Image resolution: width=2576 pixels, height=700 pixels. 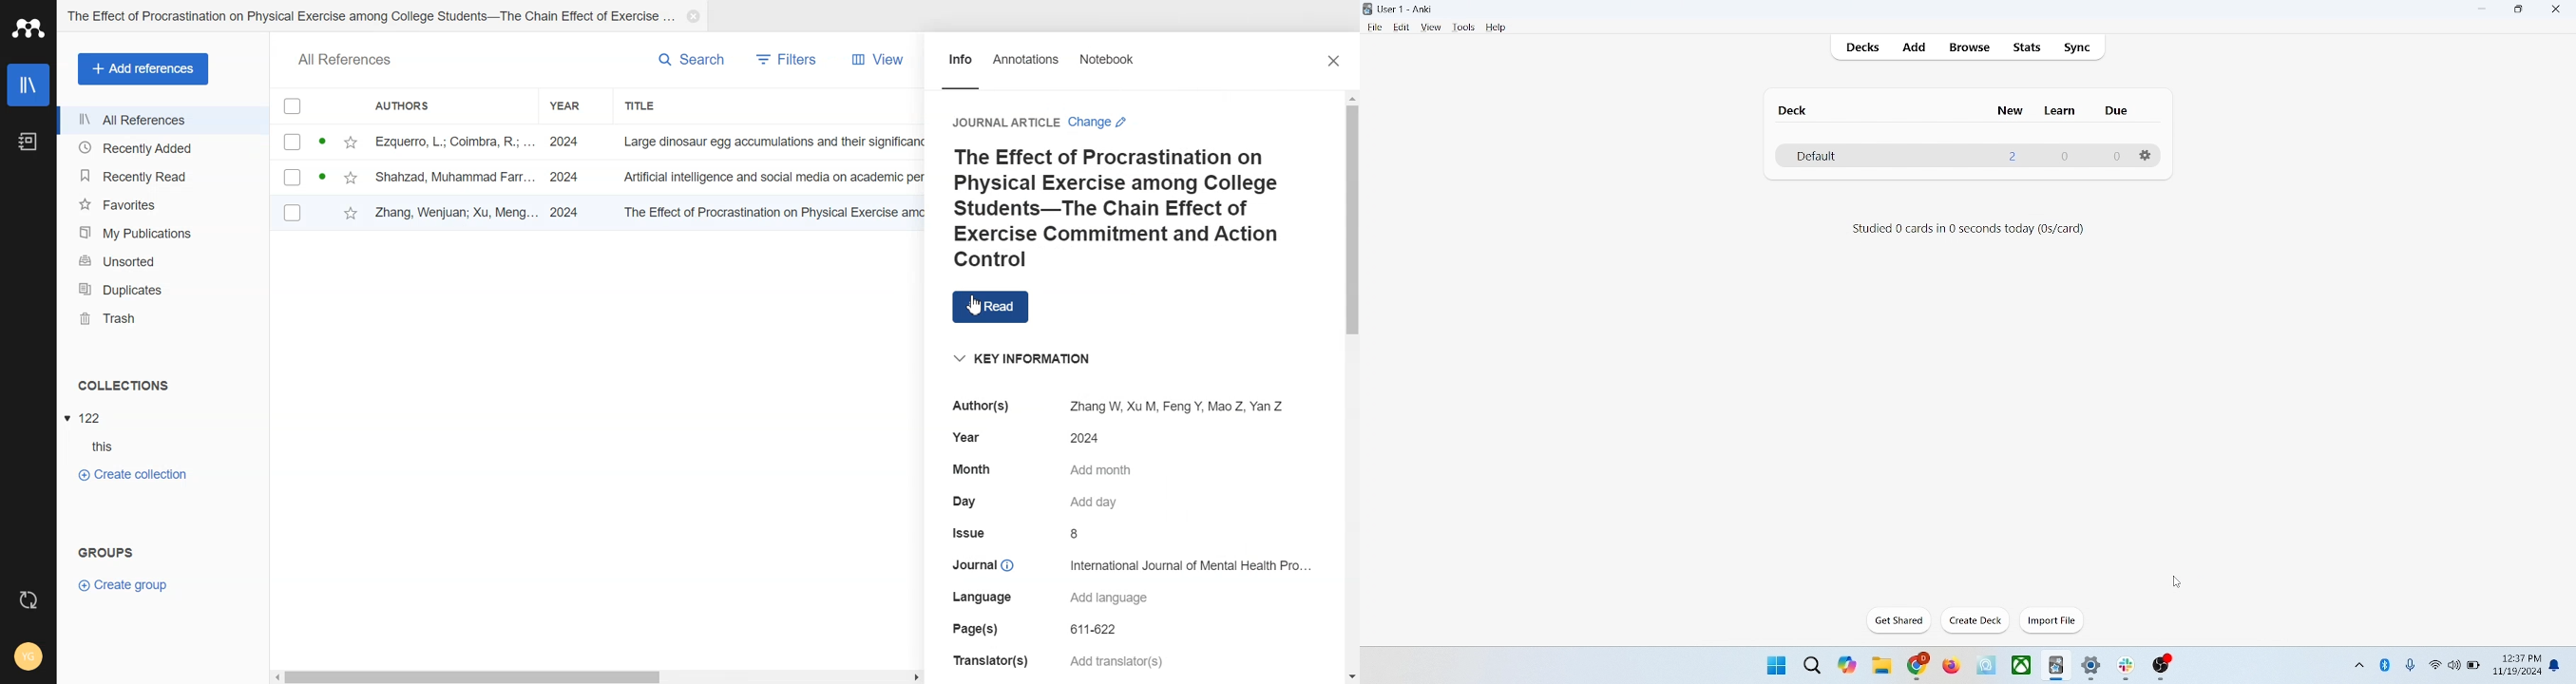 What do you see at coordinates (1050, 598) in the screenshot?
I see `Language Add language` at bounding box center [1050, 598].